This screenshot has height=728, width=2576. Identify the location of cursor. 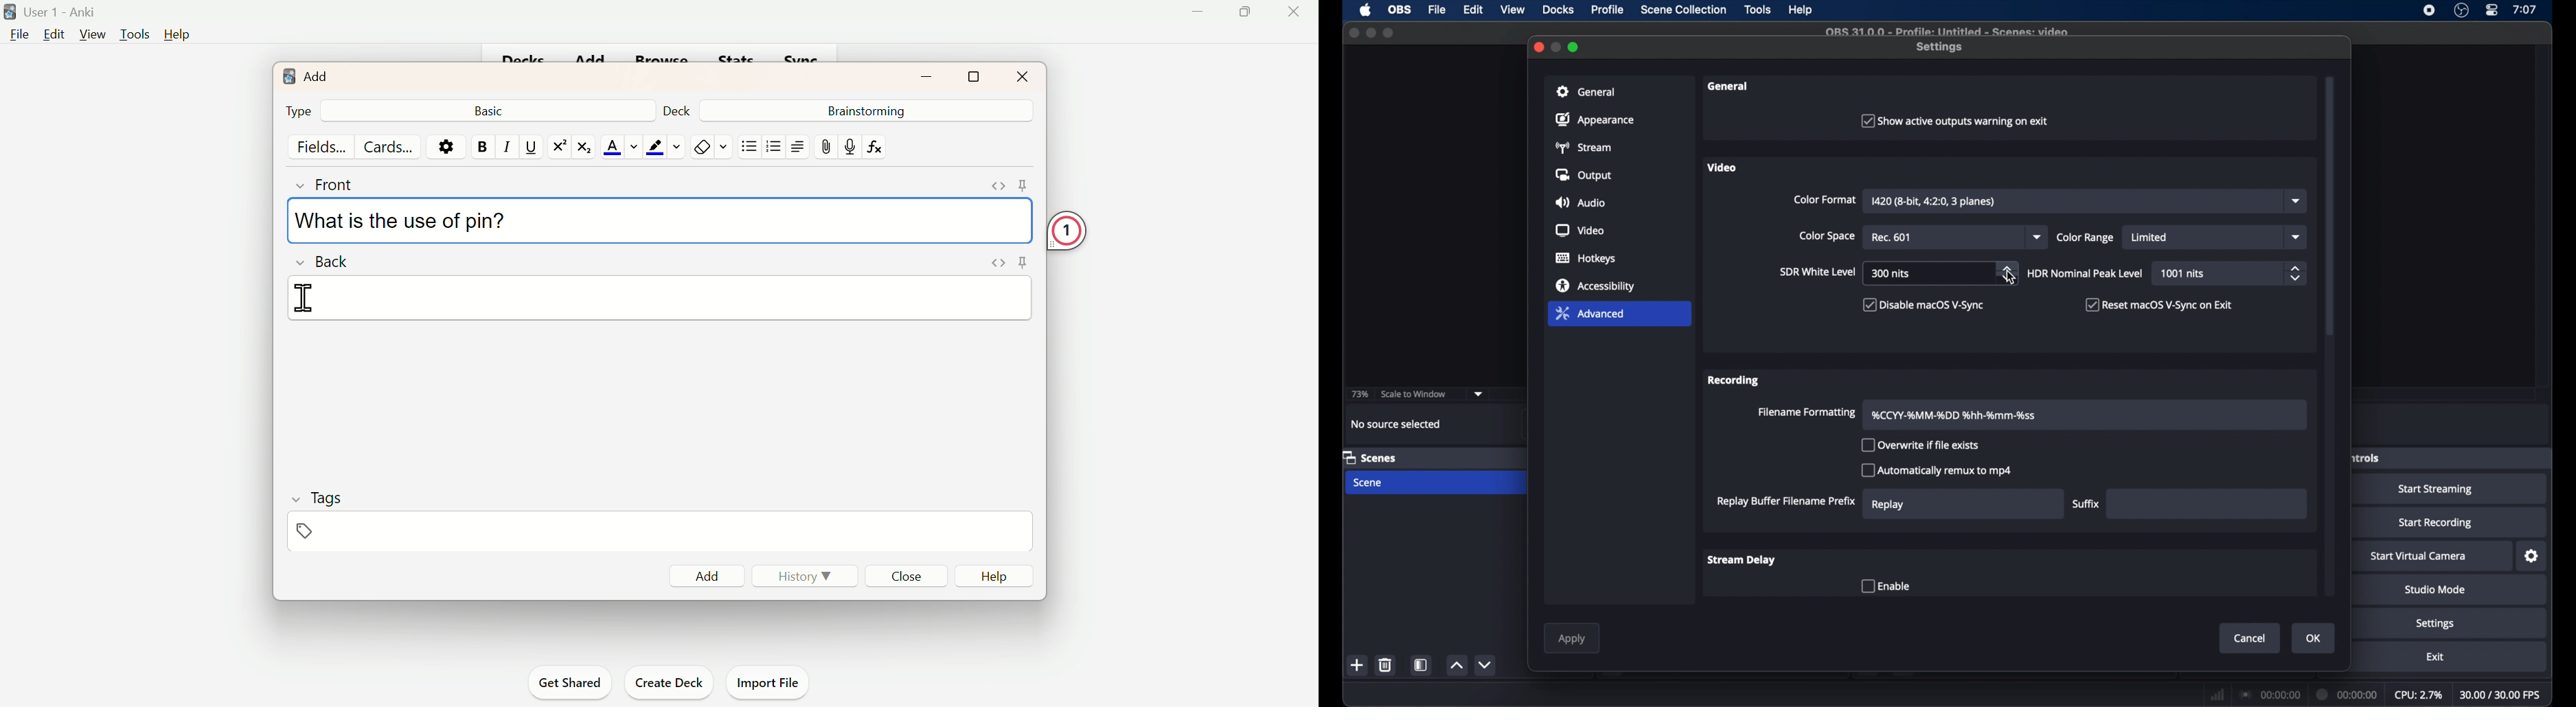
(2012, 278).